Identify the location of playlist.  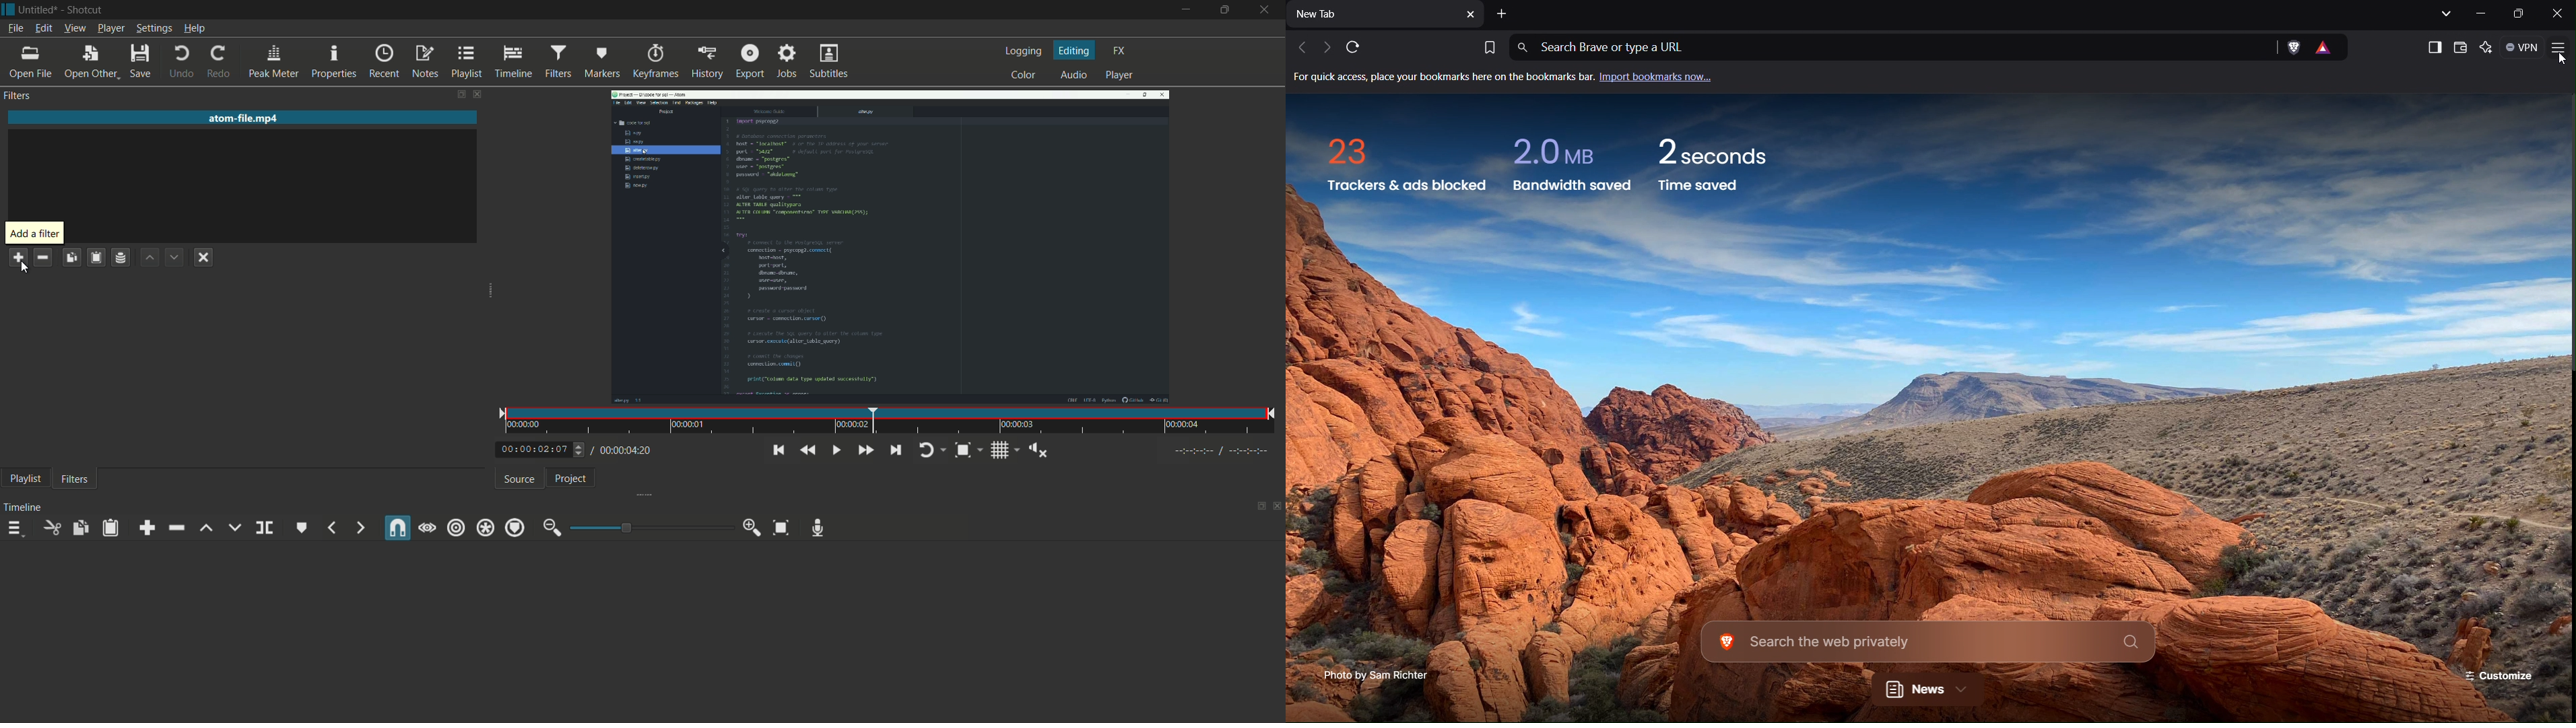
(23, 478).